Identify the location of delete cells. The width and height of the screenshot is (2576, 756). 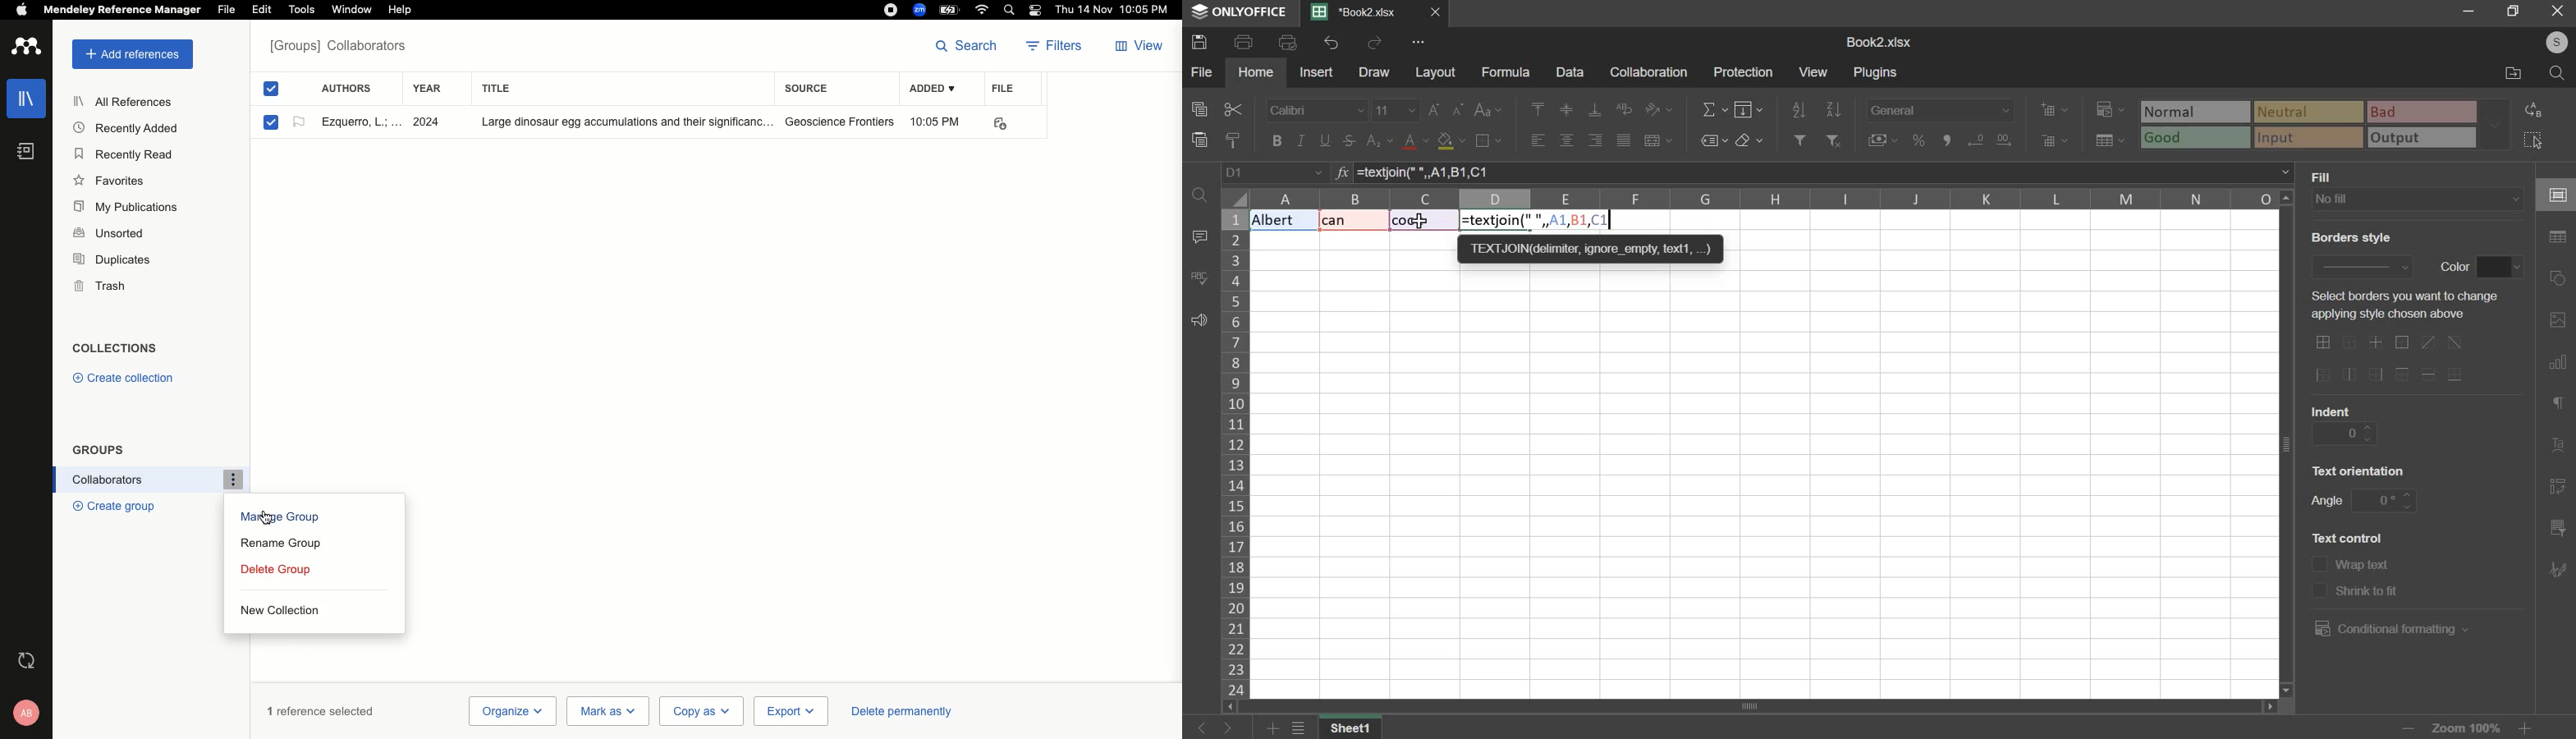
(2055, 140).